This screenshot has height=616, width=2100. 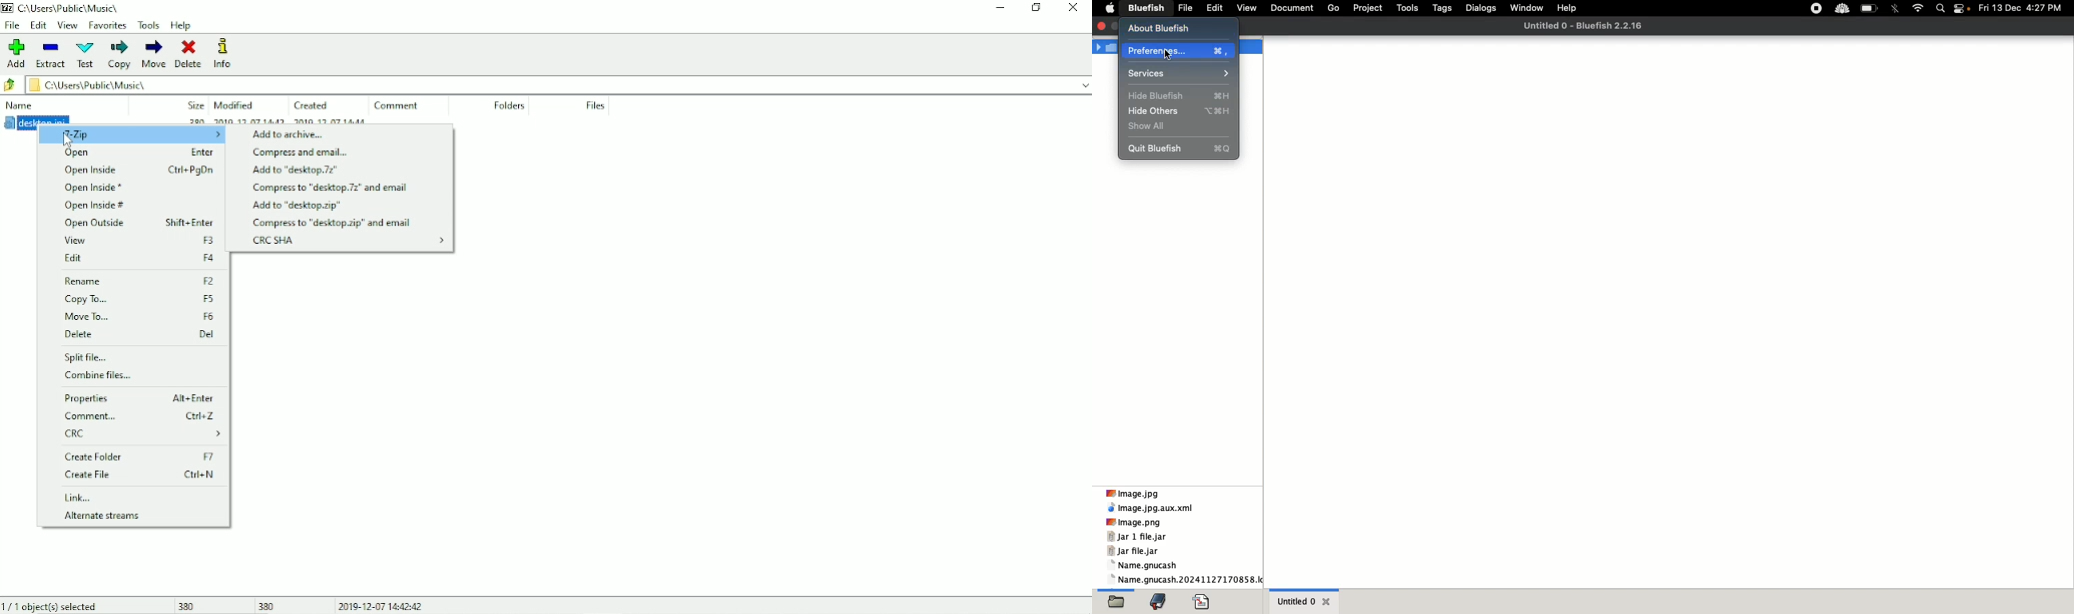 What do you see at coordinates (1181, 97) in the screenshot?
I see `Hide bluefish ` at bounding box center [1181, 97].